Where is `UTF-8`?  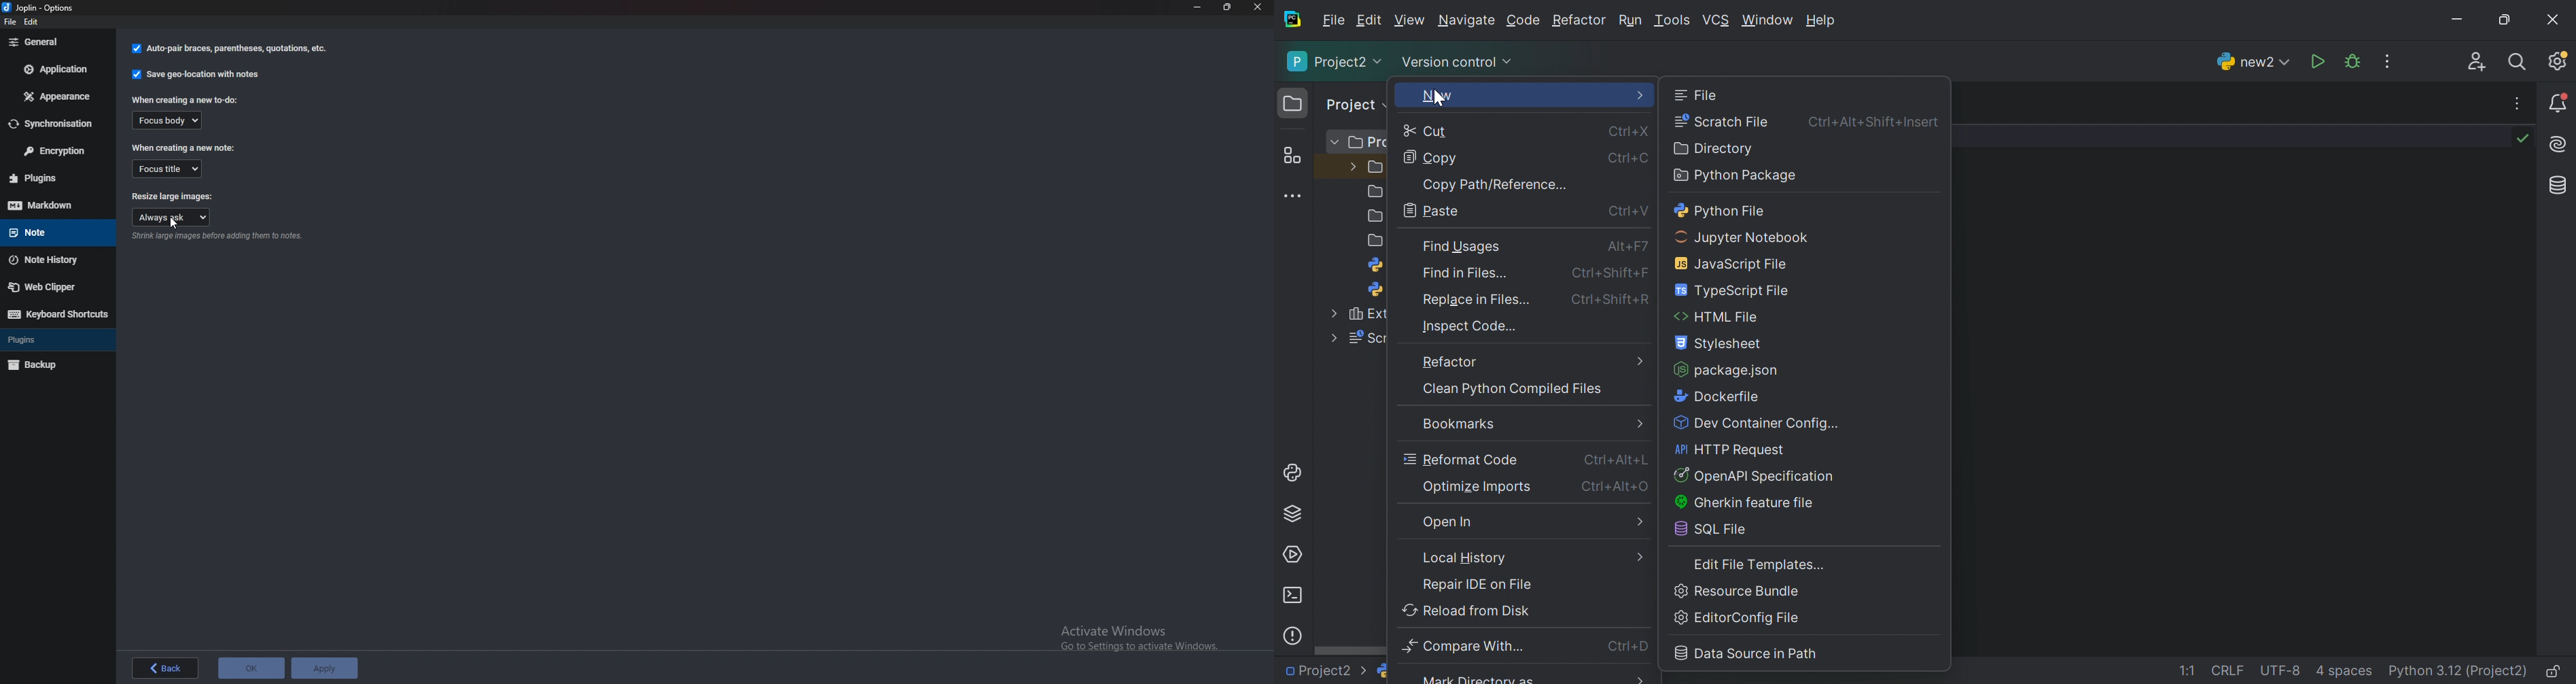 UTF-8 is located at coordinates (2280, 670).